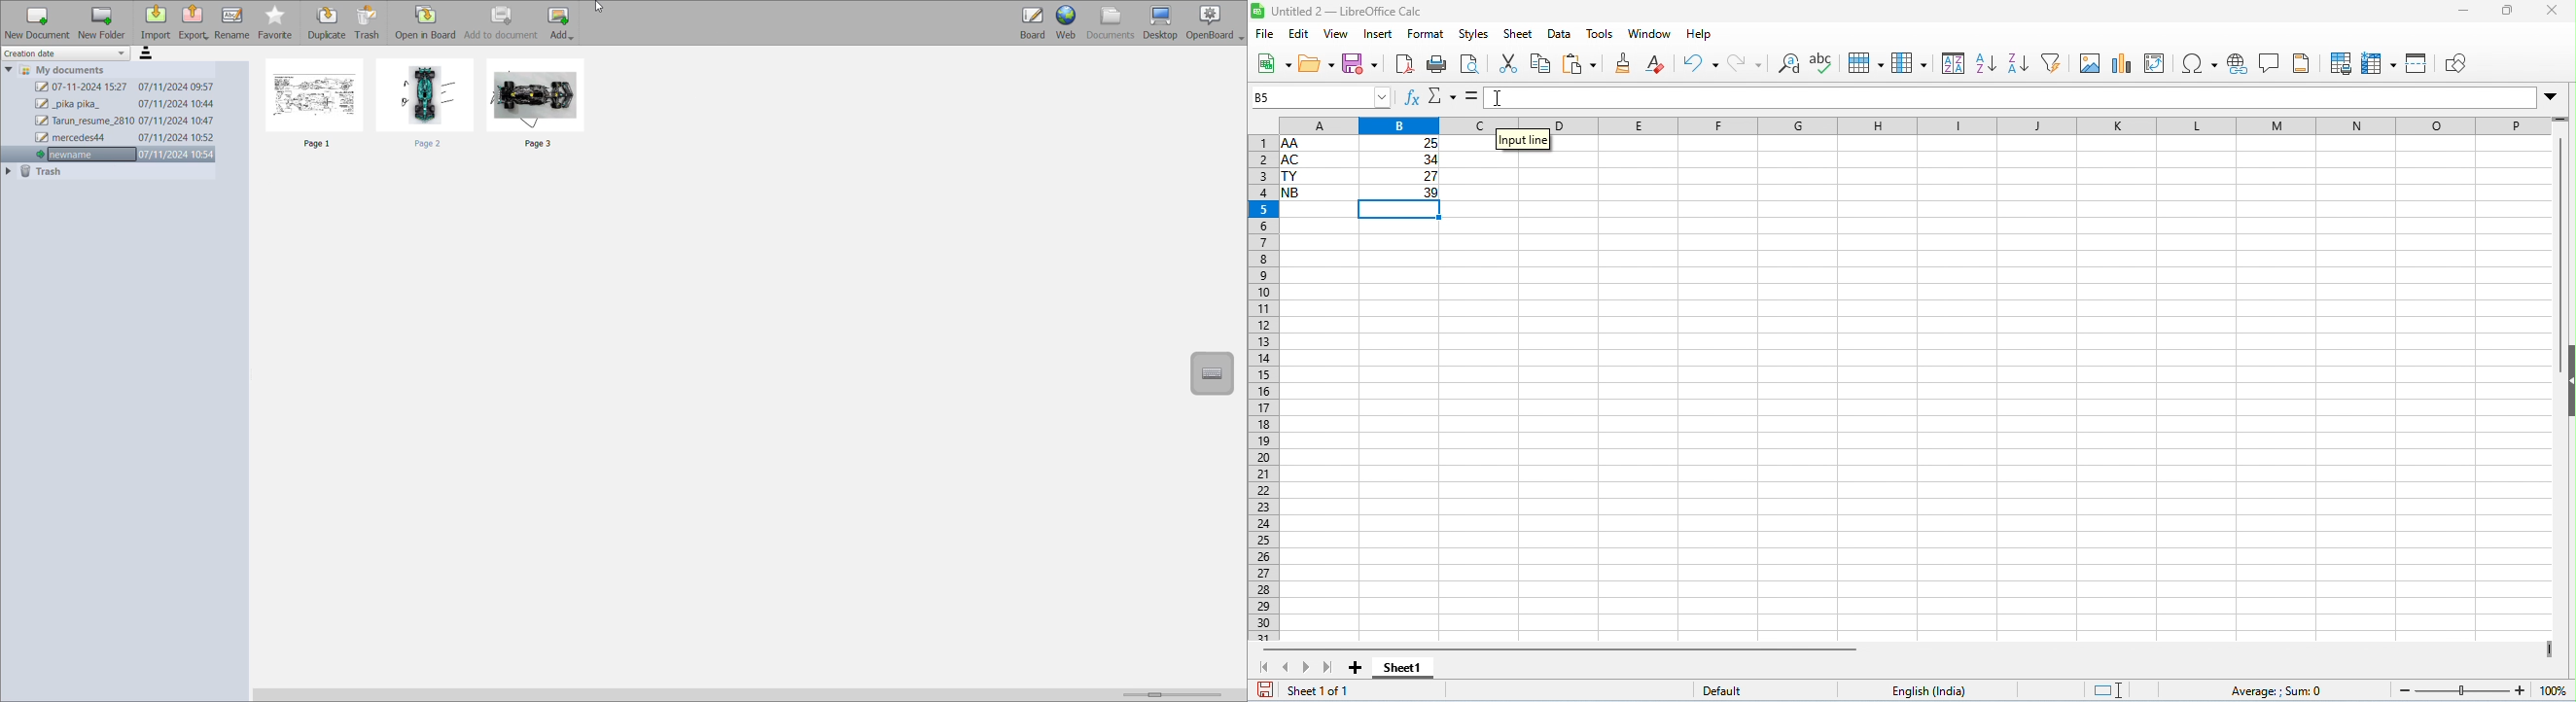  What do you see at coordinates (1659, 63) in the screenshot?
I see `clear direct formatting` at bounding box center [1659, 63].